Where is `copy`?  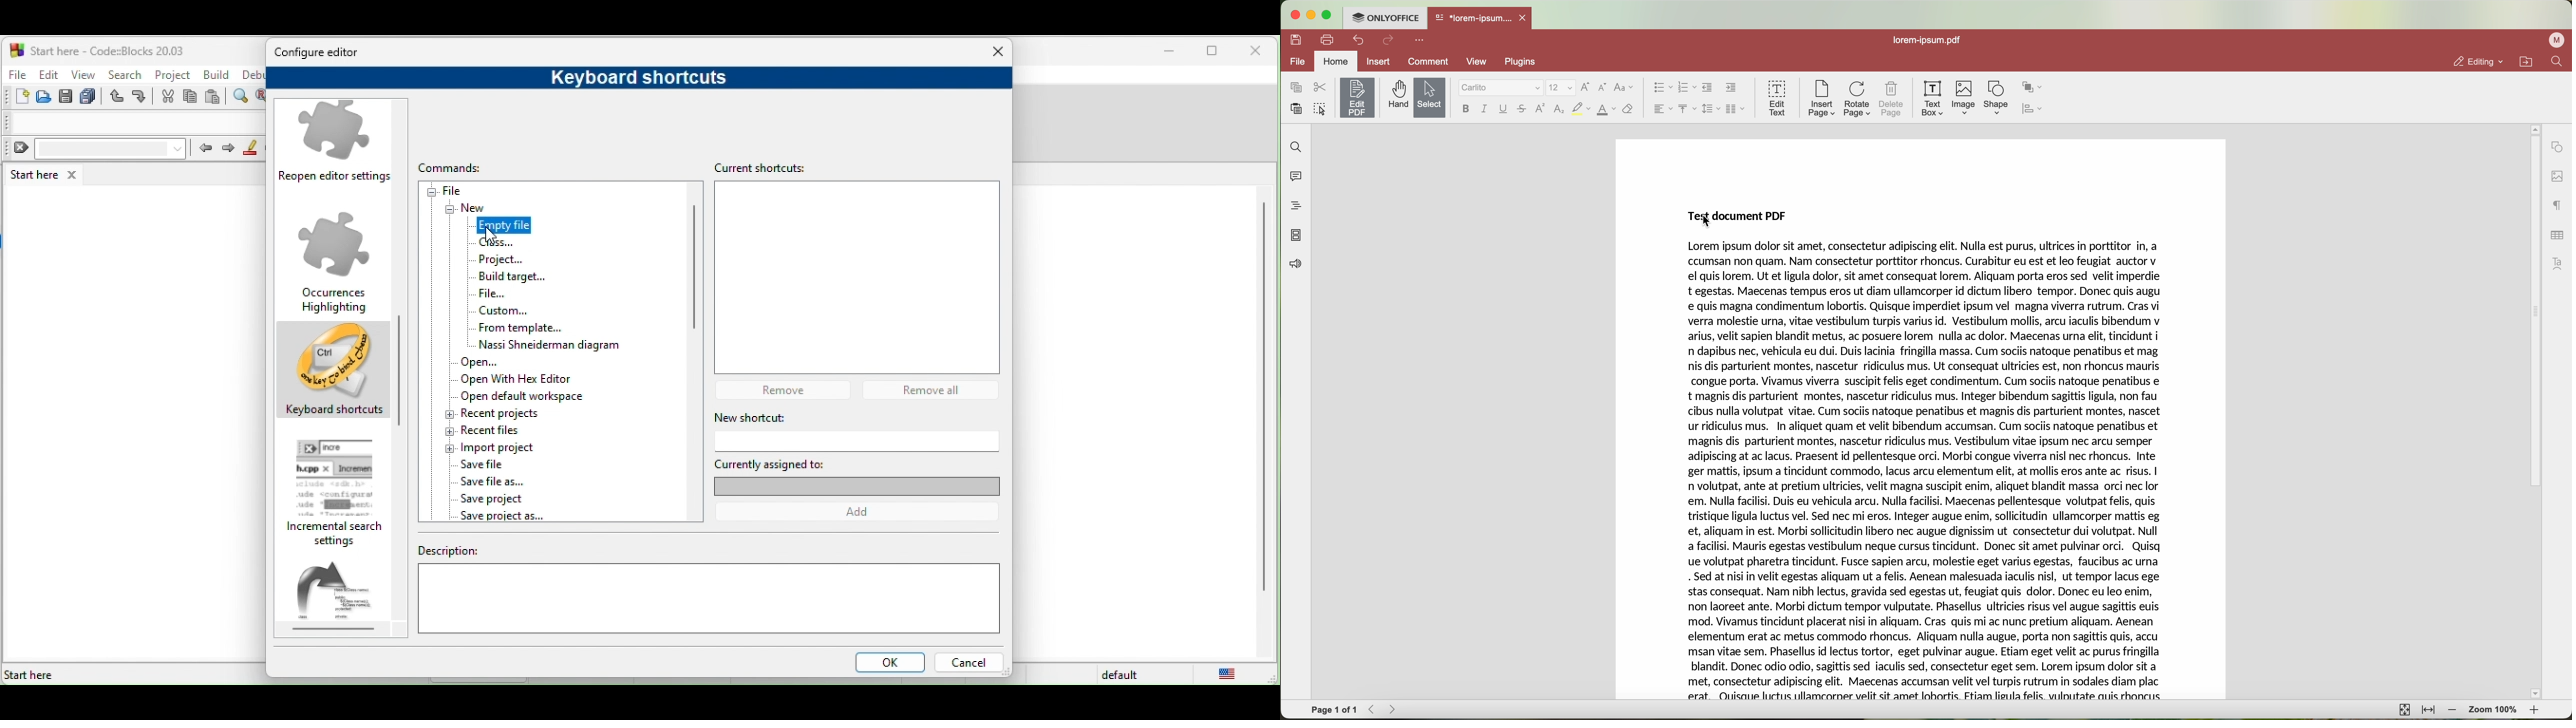 copy is located at coordinates (191, 98).